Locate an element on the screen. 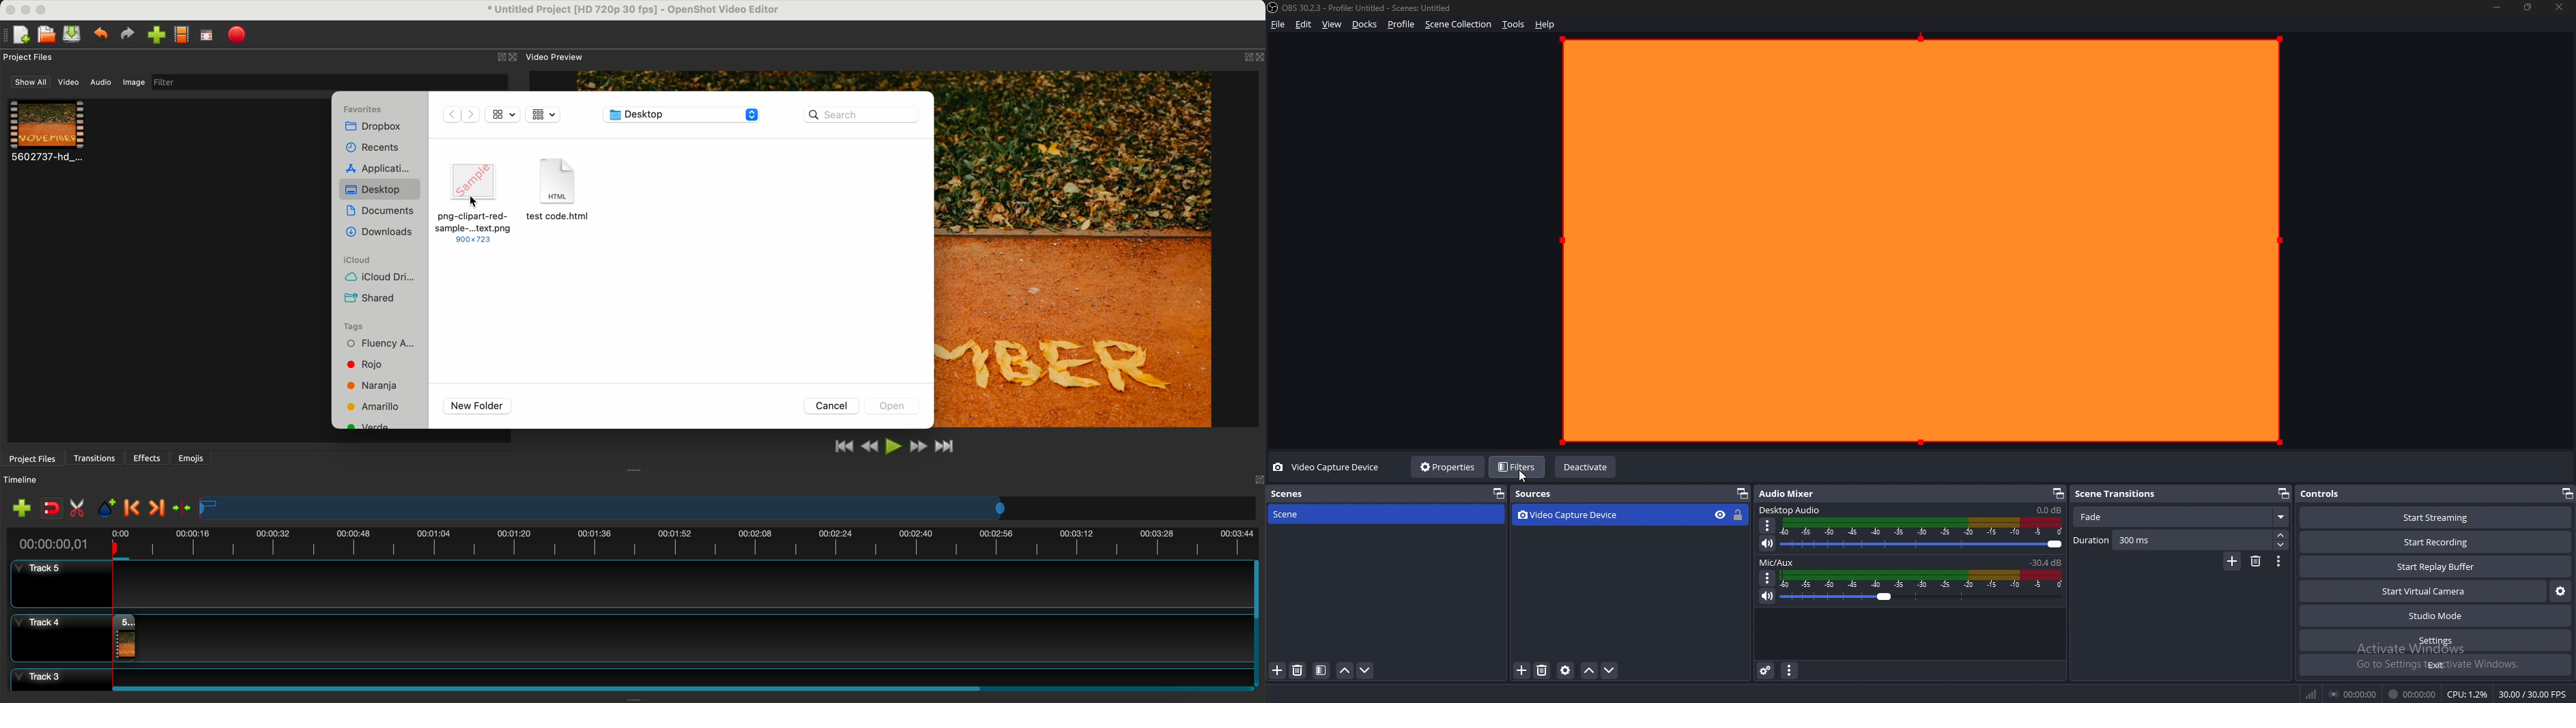  scene transitions is located at coordinates (2121, 493).